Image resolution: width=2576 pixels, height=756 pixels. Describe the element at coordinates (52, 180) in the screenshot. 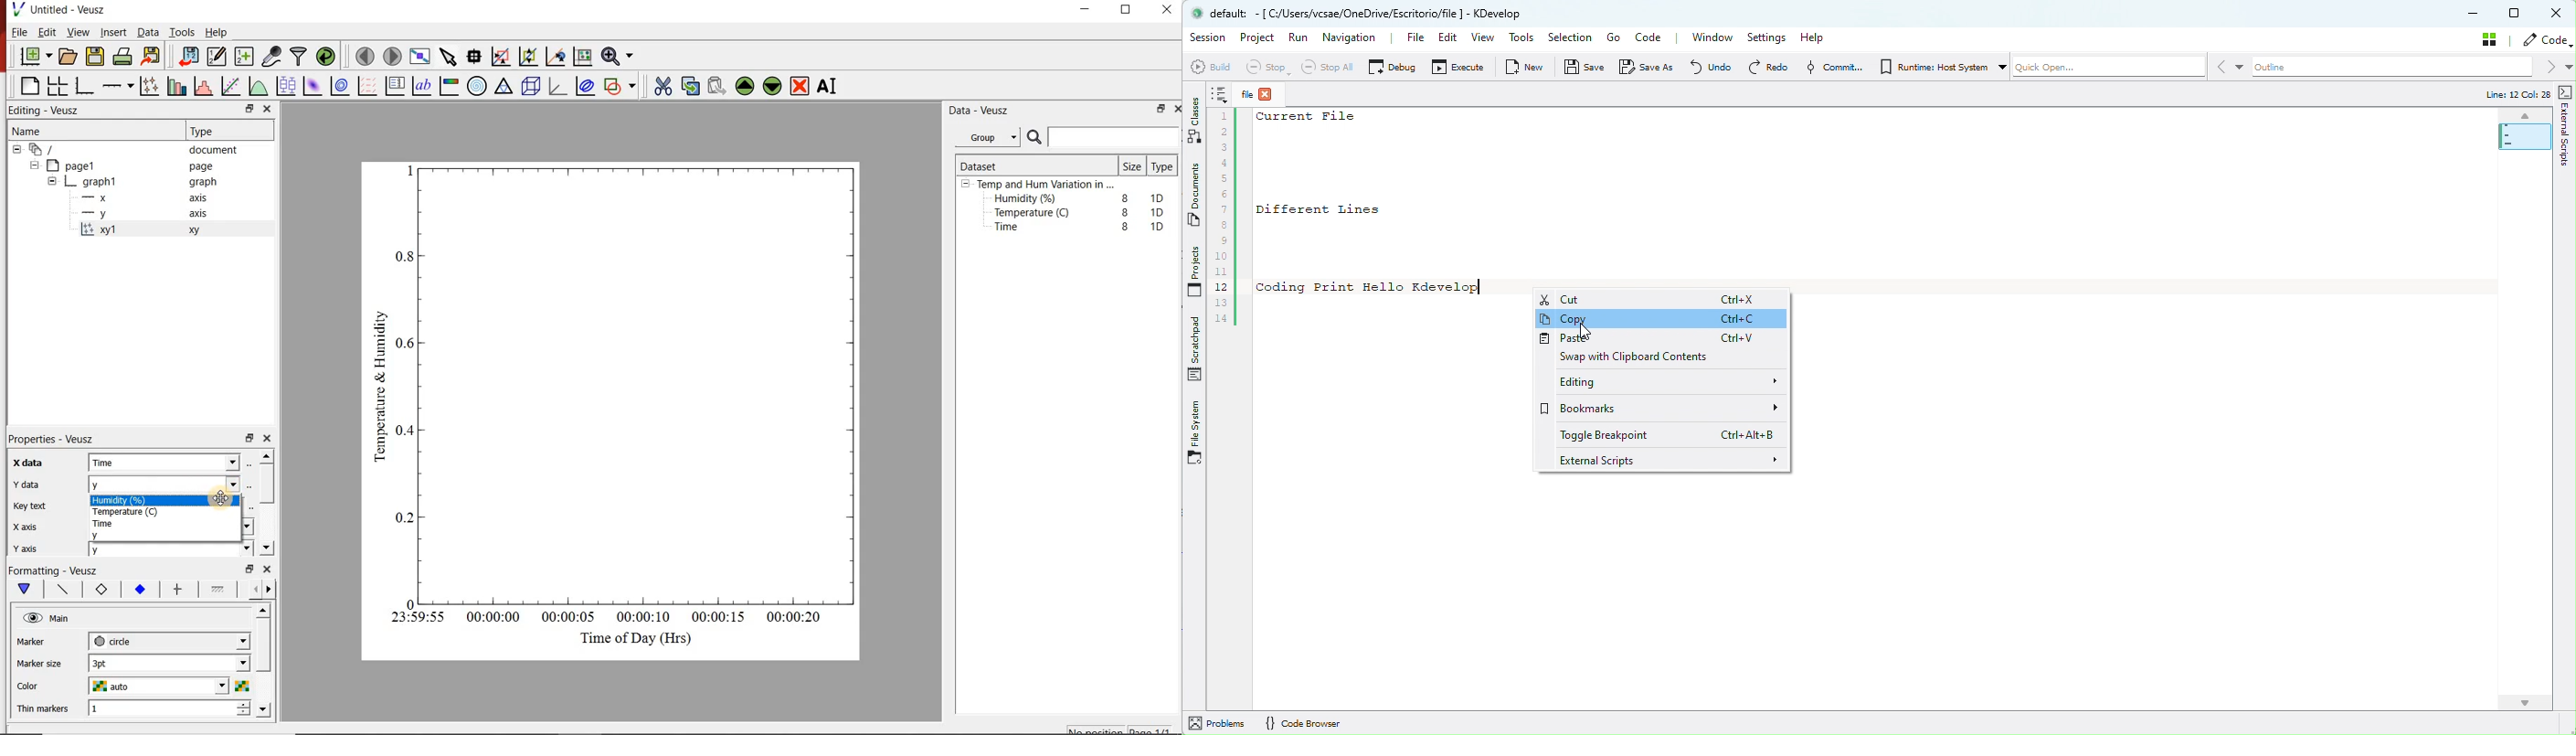

I see `hide sub menu` at that location.